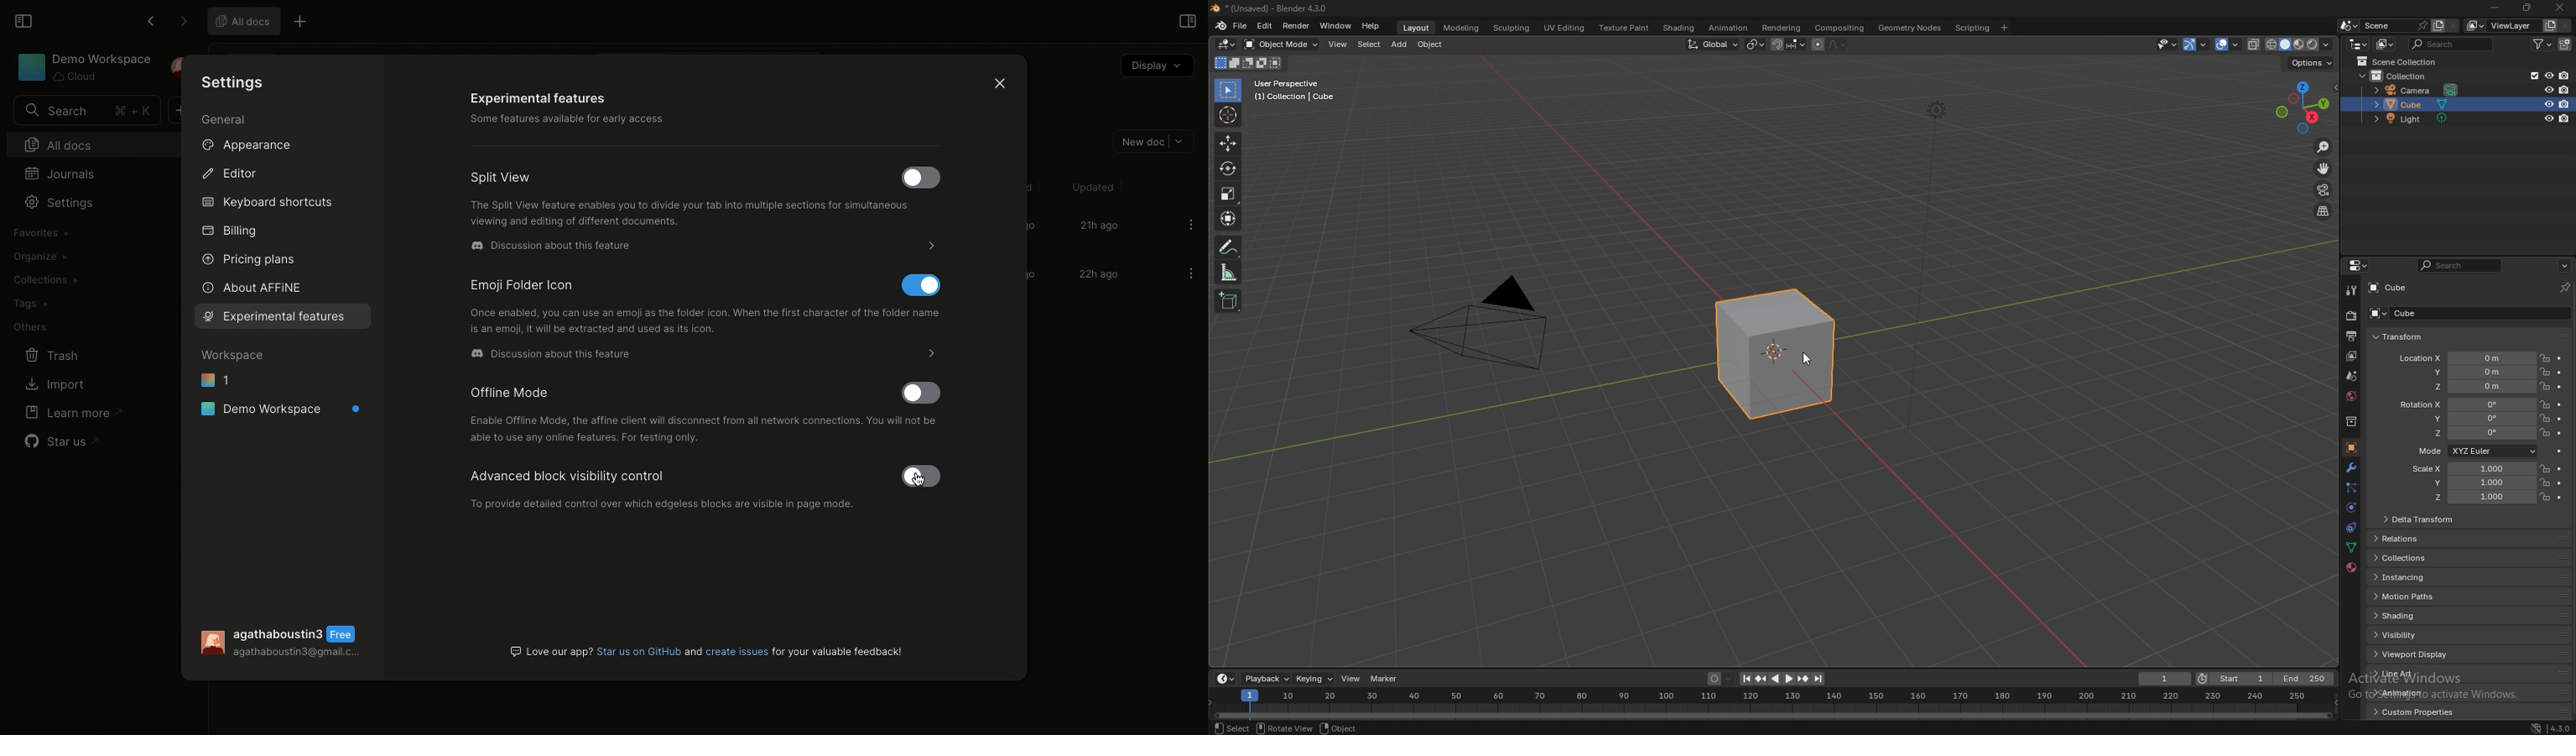 This screenshot has width=2576, height=756. What do you see at coordinates (2565, 265) in the screenshot?
I see `options` at bounding box center [2565, 265].